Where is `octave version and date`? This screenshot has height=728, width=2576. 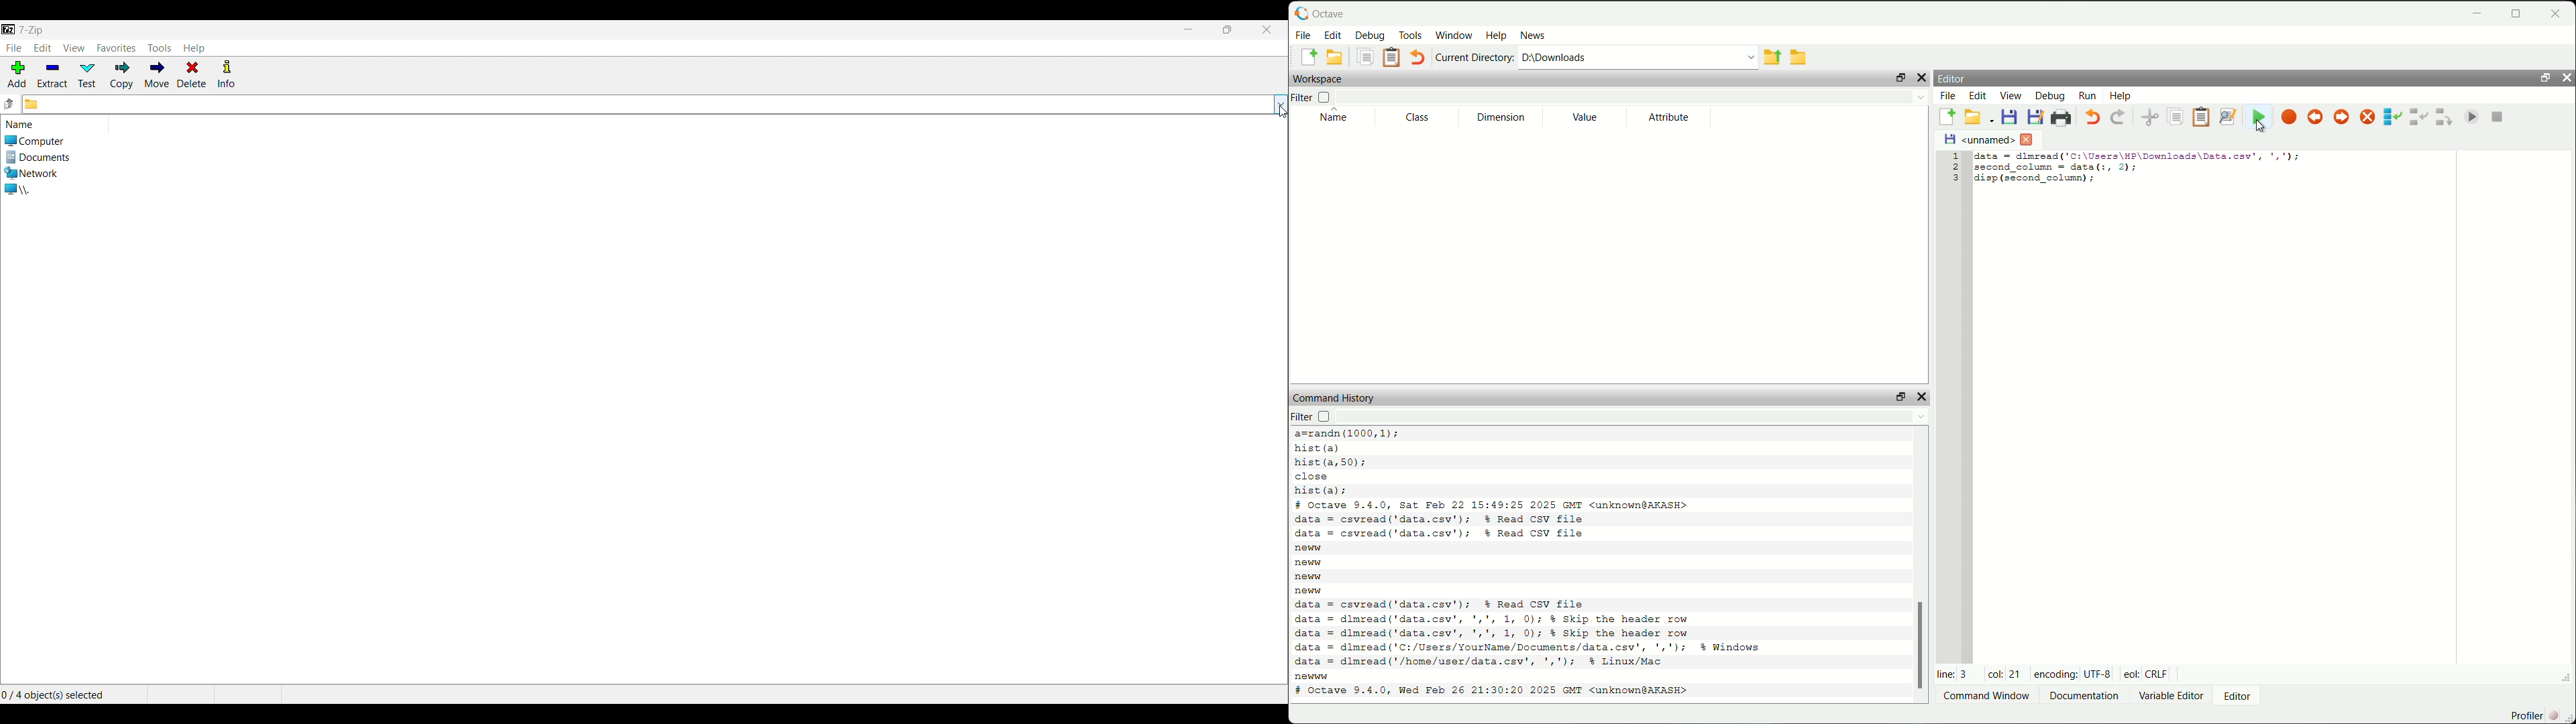 octave version and date is located at coordinates (1550, 503).